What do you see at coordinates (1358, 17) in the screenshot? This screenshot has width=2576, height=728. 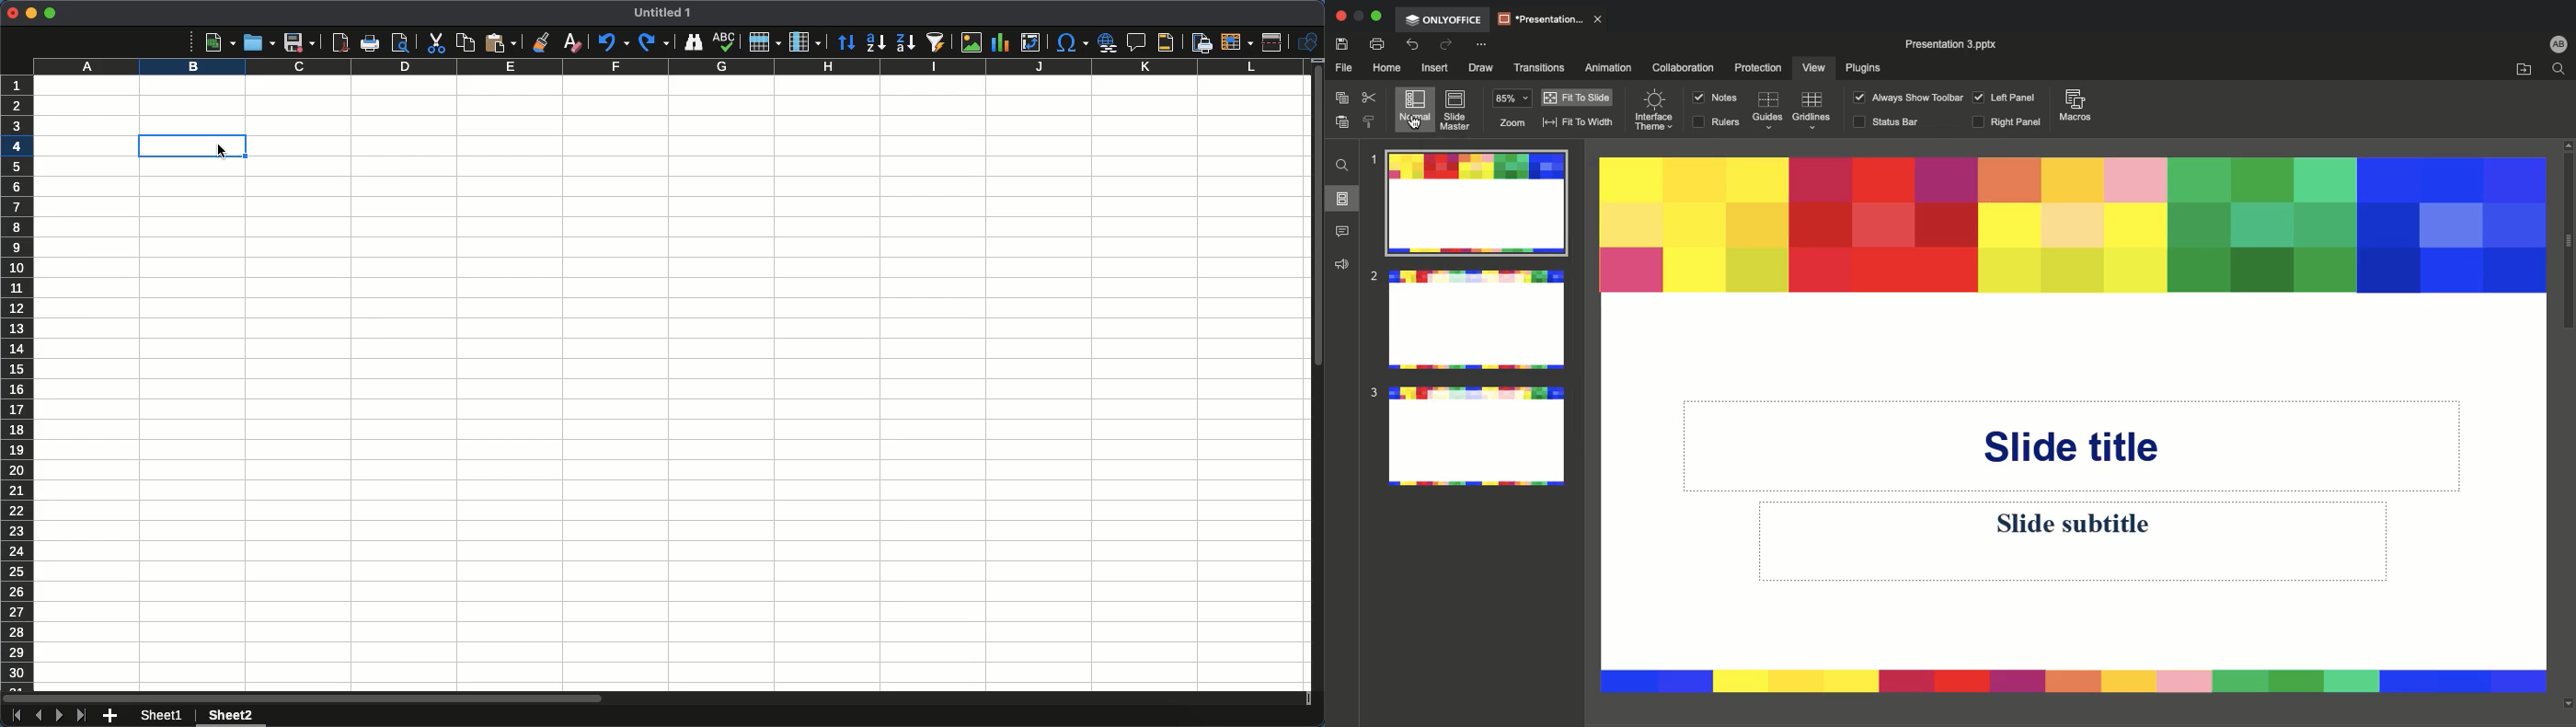 I see `Restore` at bounding box center [1358, 17].